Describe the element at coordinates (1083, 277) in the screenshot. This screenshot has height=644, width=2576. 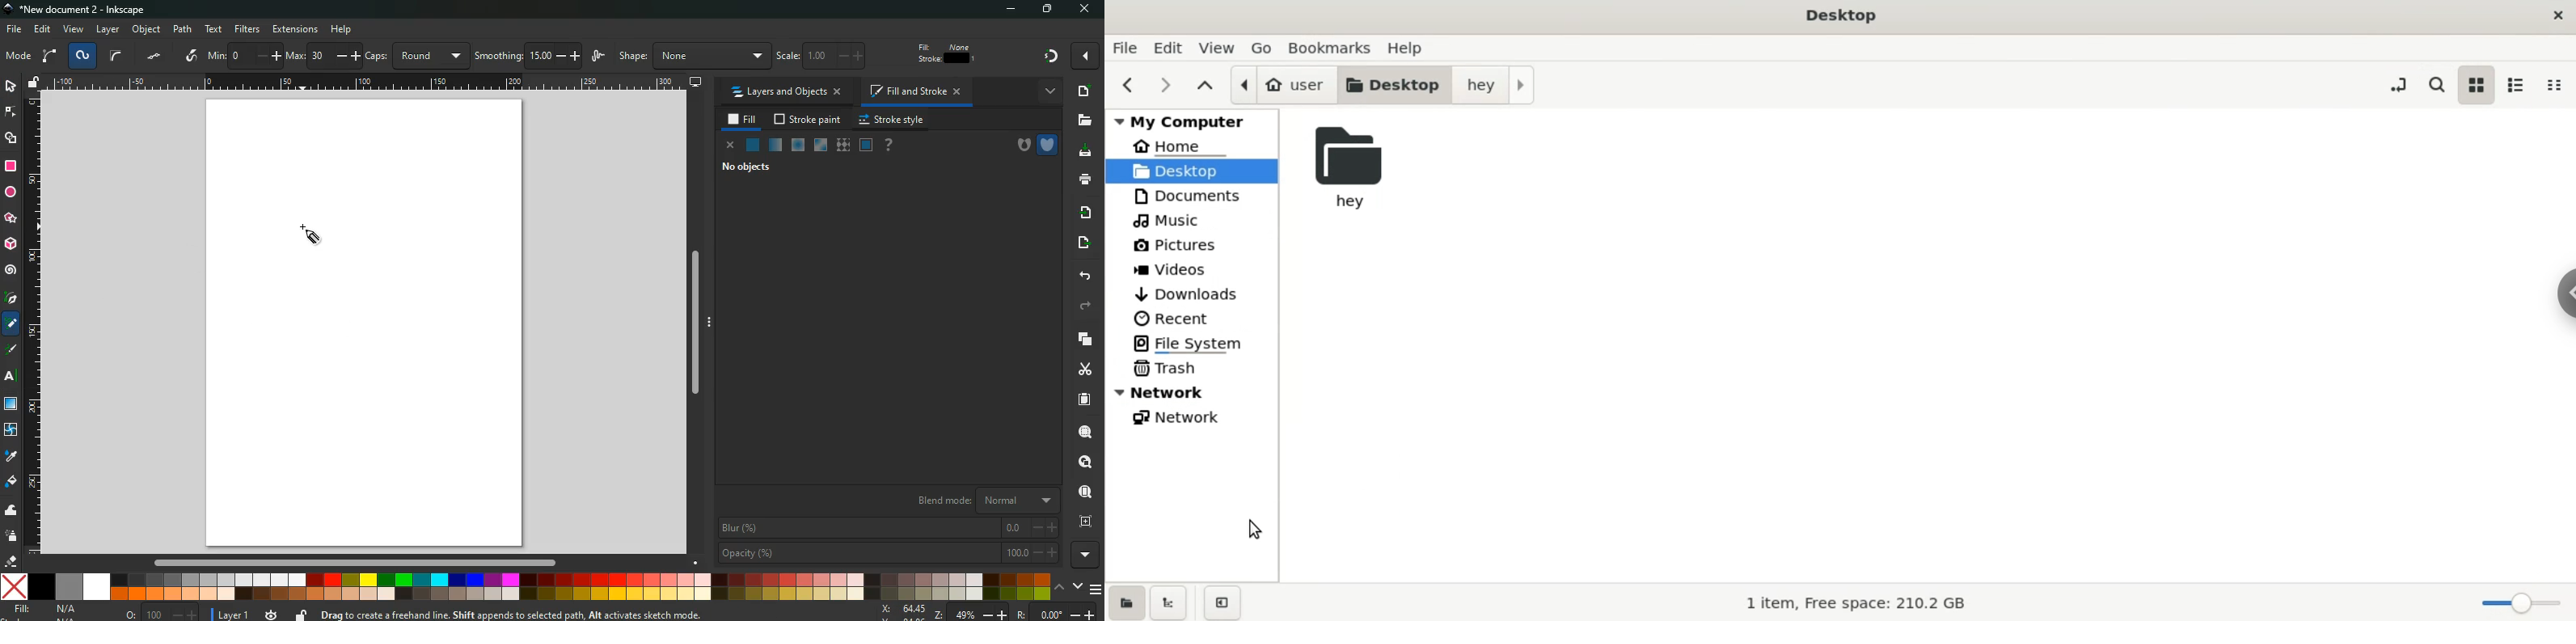
I see `back` at that location.